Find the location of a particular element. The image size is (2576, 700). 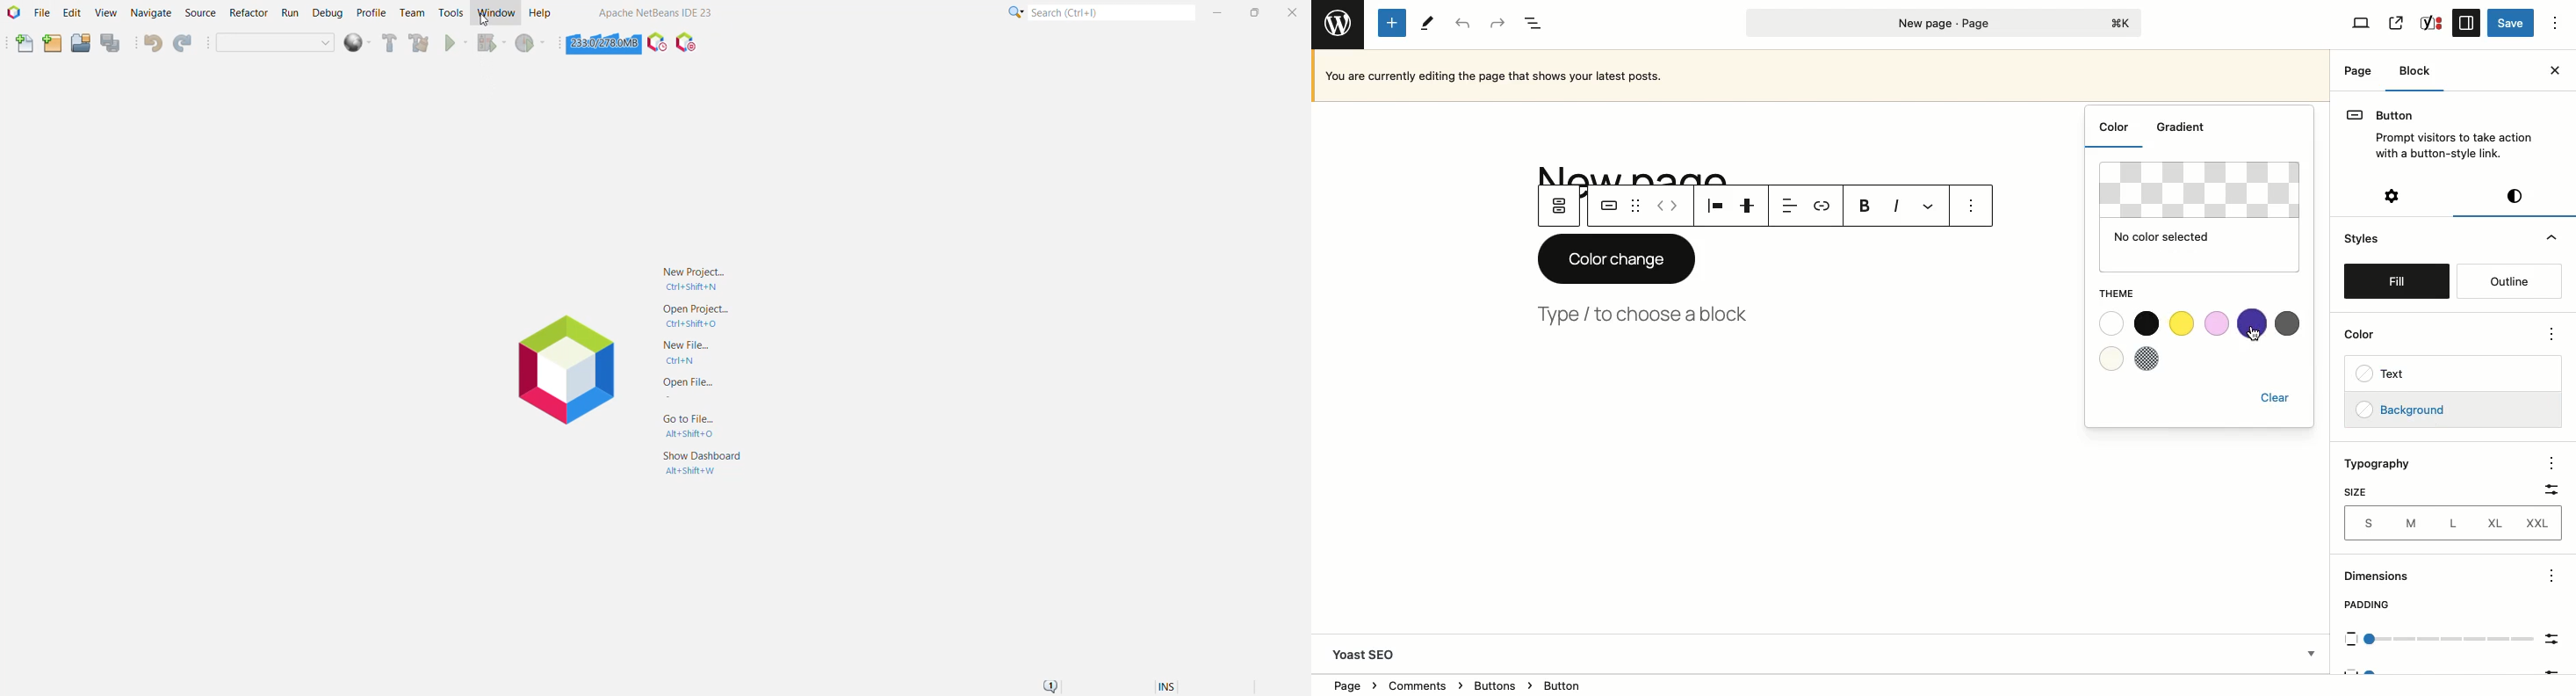

Dimensions is located at coordinates (2386, 577).